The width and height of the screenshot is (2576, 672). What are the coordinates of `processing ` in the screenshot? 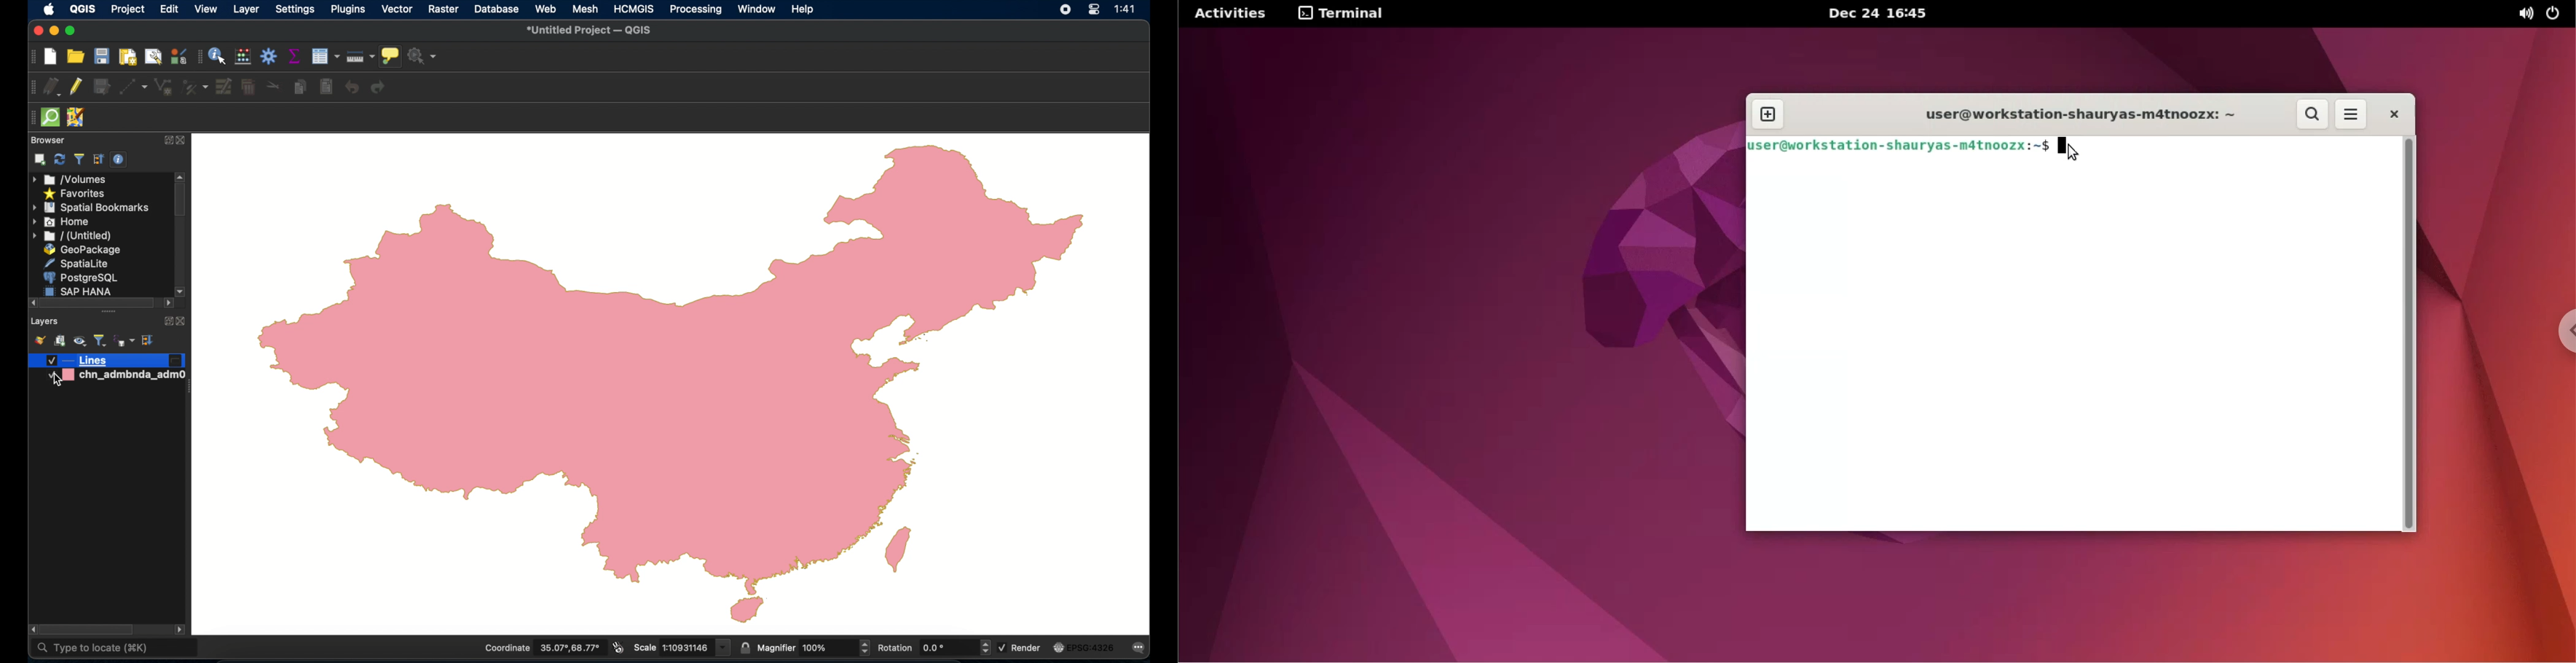 It's located at (697, 10).